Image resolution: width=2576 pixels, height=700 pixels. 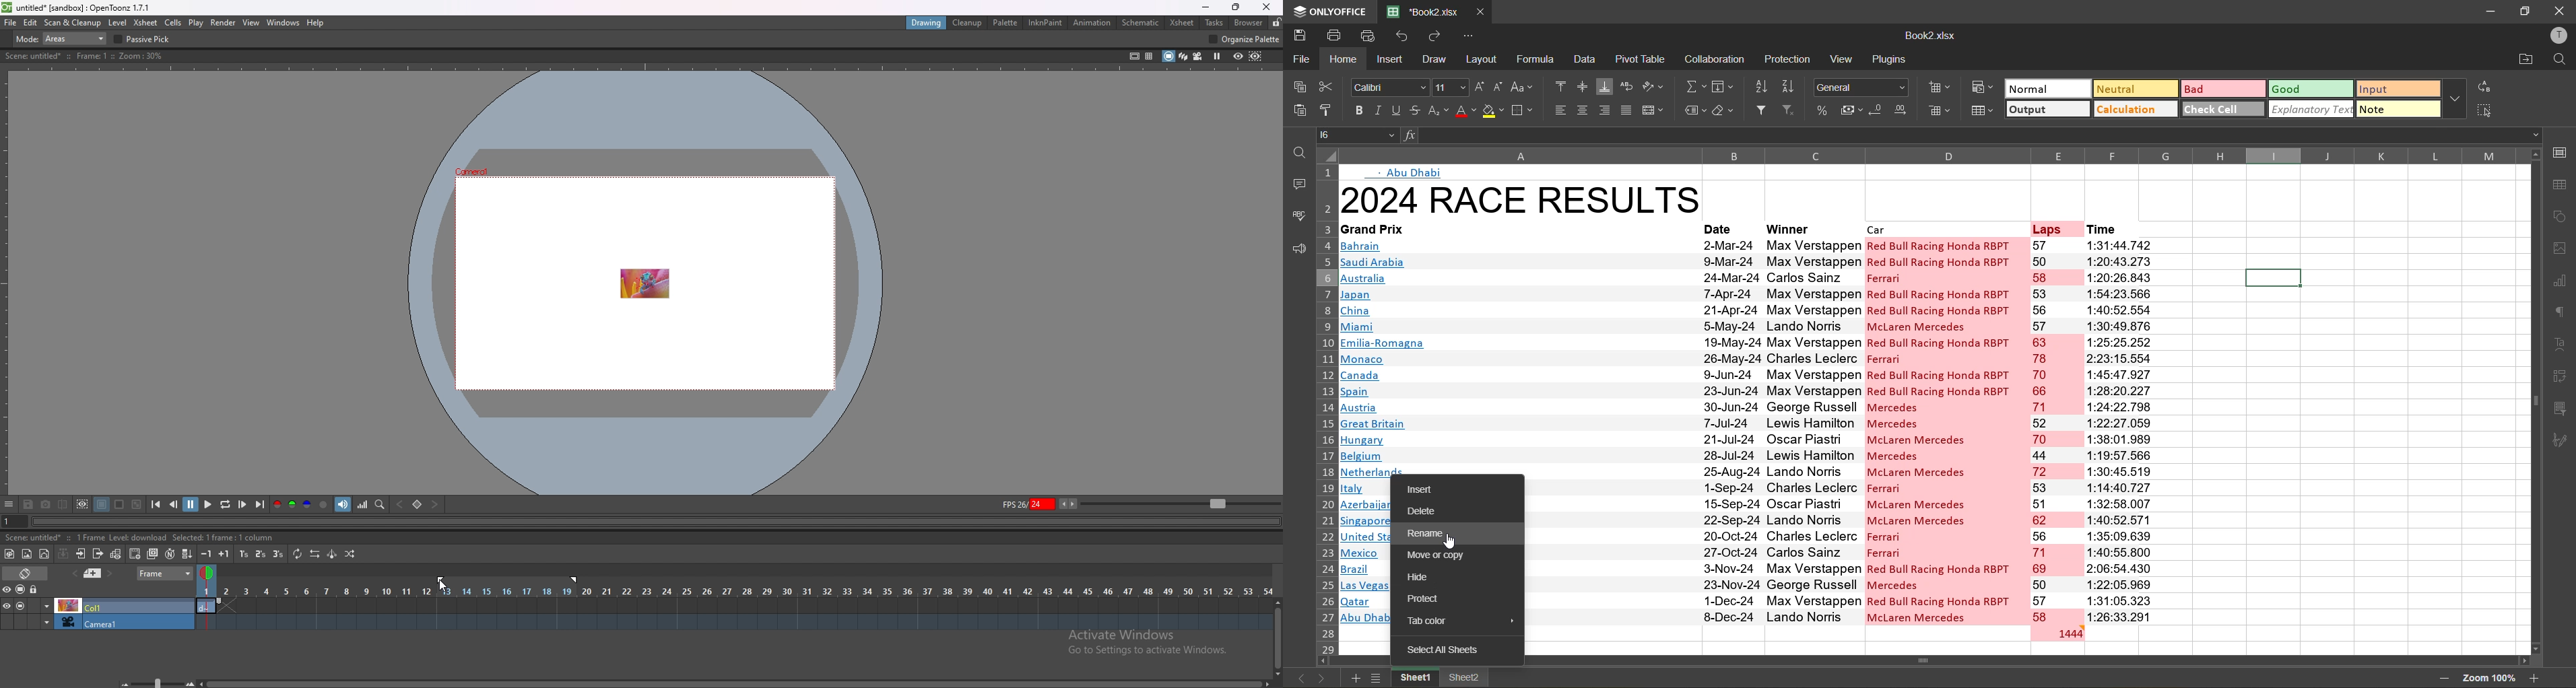 I want to click on good, so click(x=2309, y=91).